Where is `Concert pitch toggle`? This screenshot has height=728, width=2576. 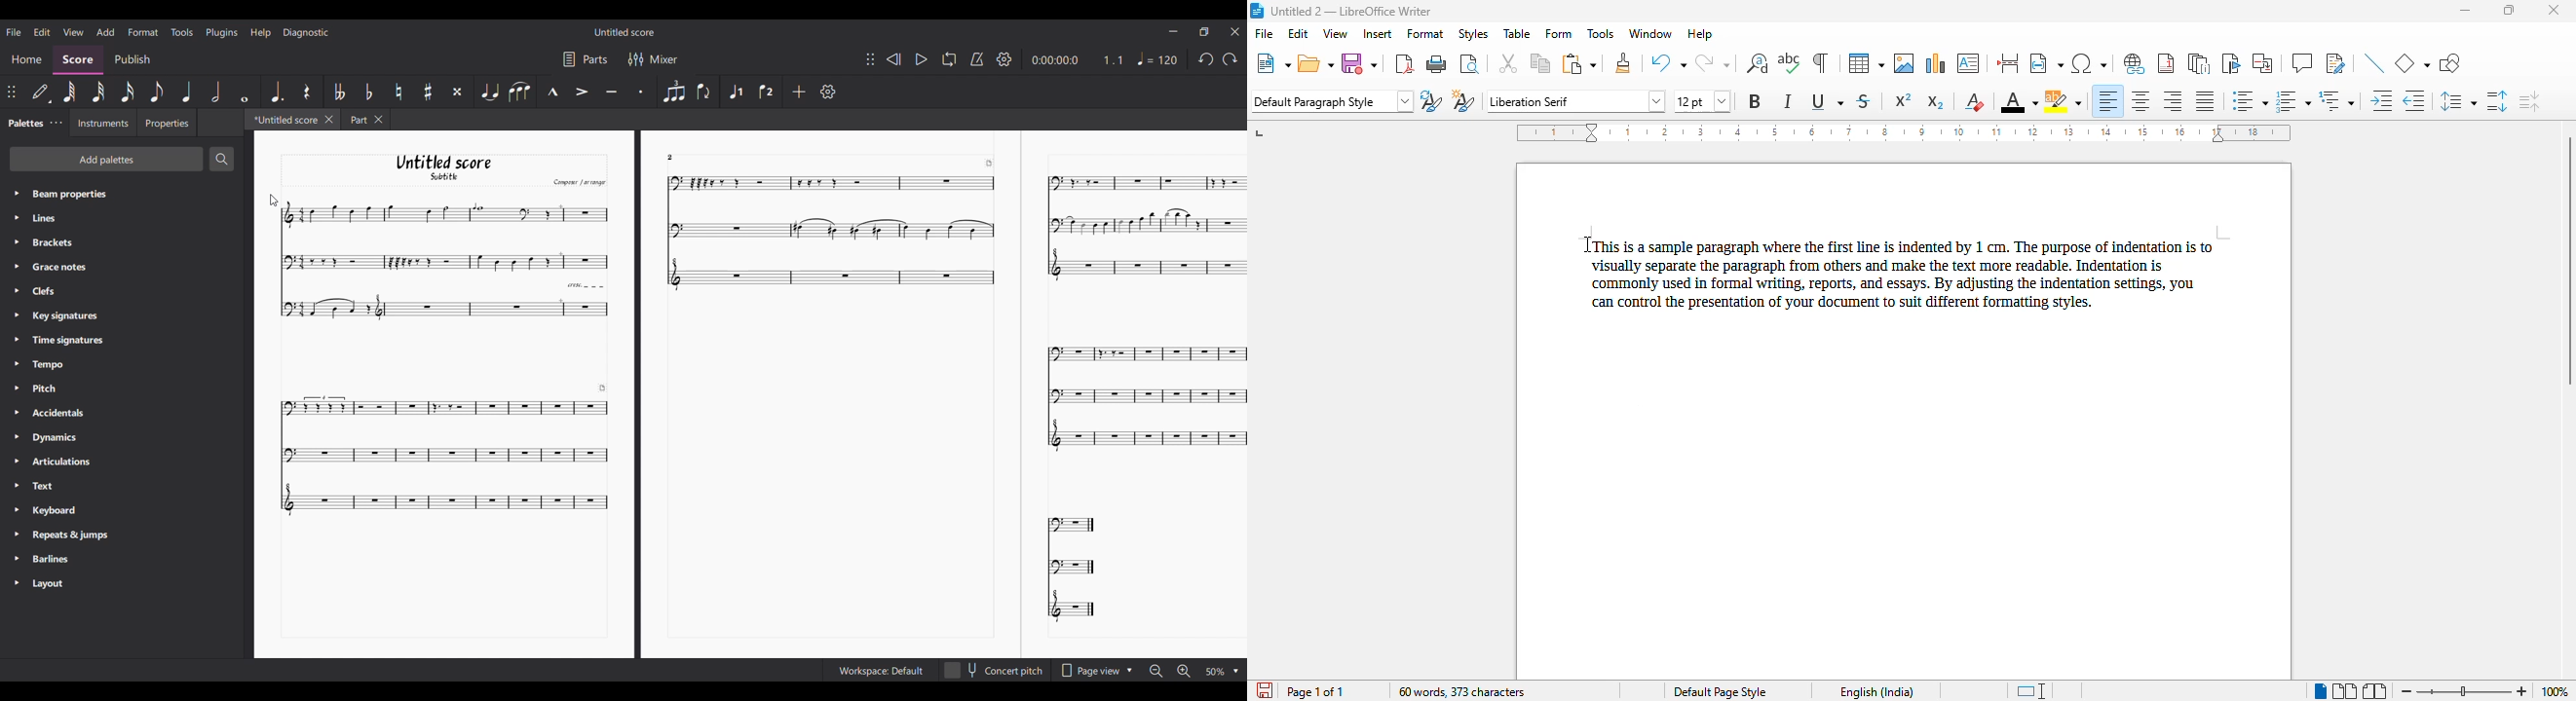 Concert pitch toggle is located at coordinates (994, 670).